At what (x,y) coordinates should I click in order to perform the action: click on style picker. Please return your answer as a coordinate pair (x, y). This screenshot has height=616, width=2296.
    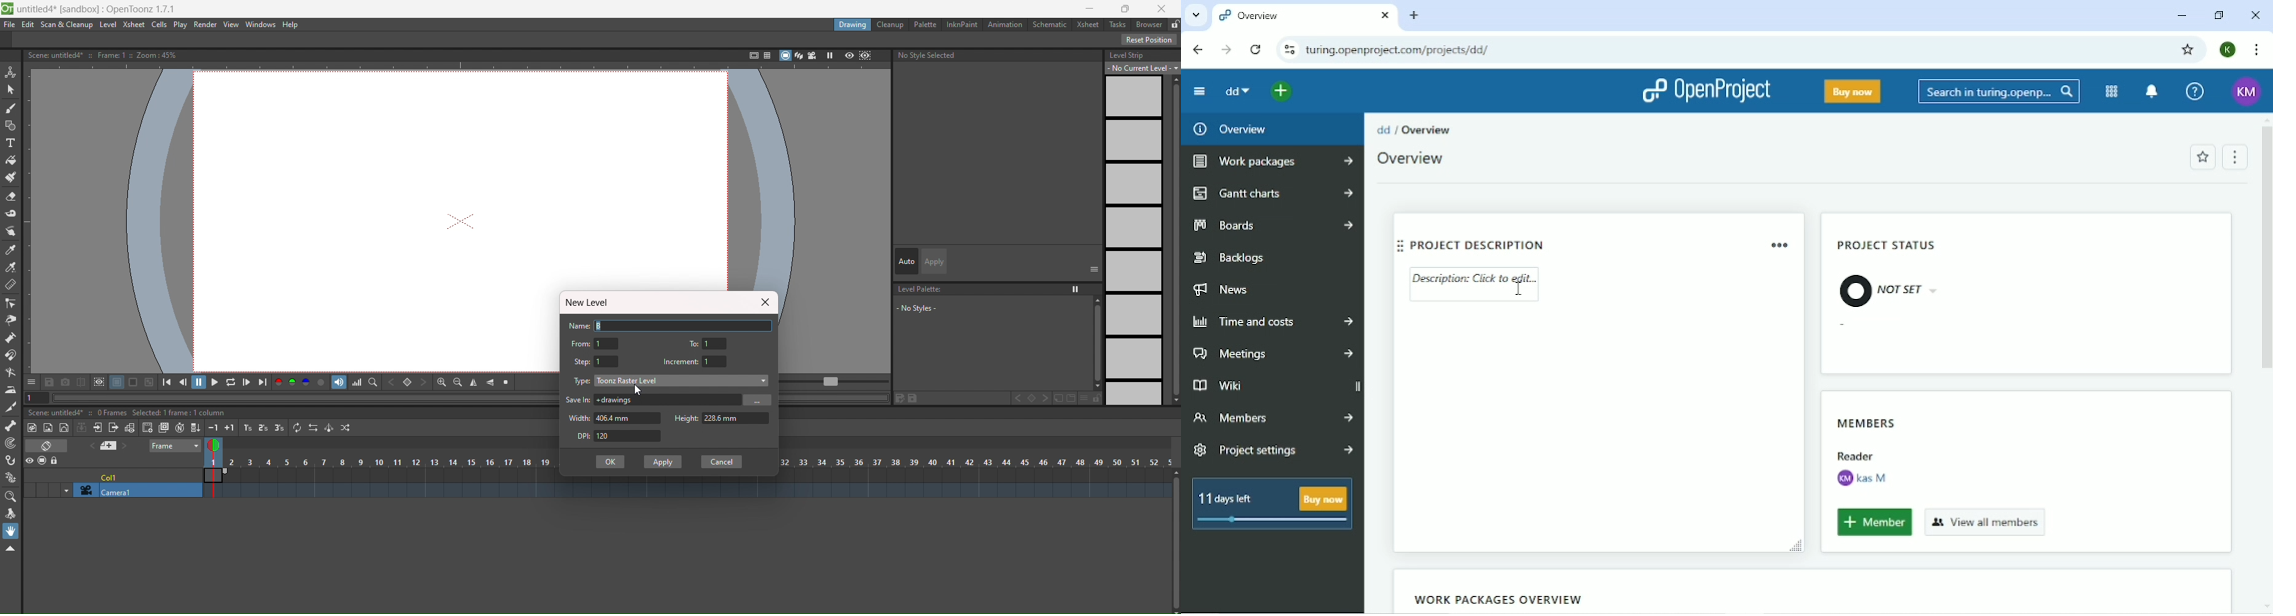
    Looking at the image, I should click on (12, 250).